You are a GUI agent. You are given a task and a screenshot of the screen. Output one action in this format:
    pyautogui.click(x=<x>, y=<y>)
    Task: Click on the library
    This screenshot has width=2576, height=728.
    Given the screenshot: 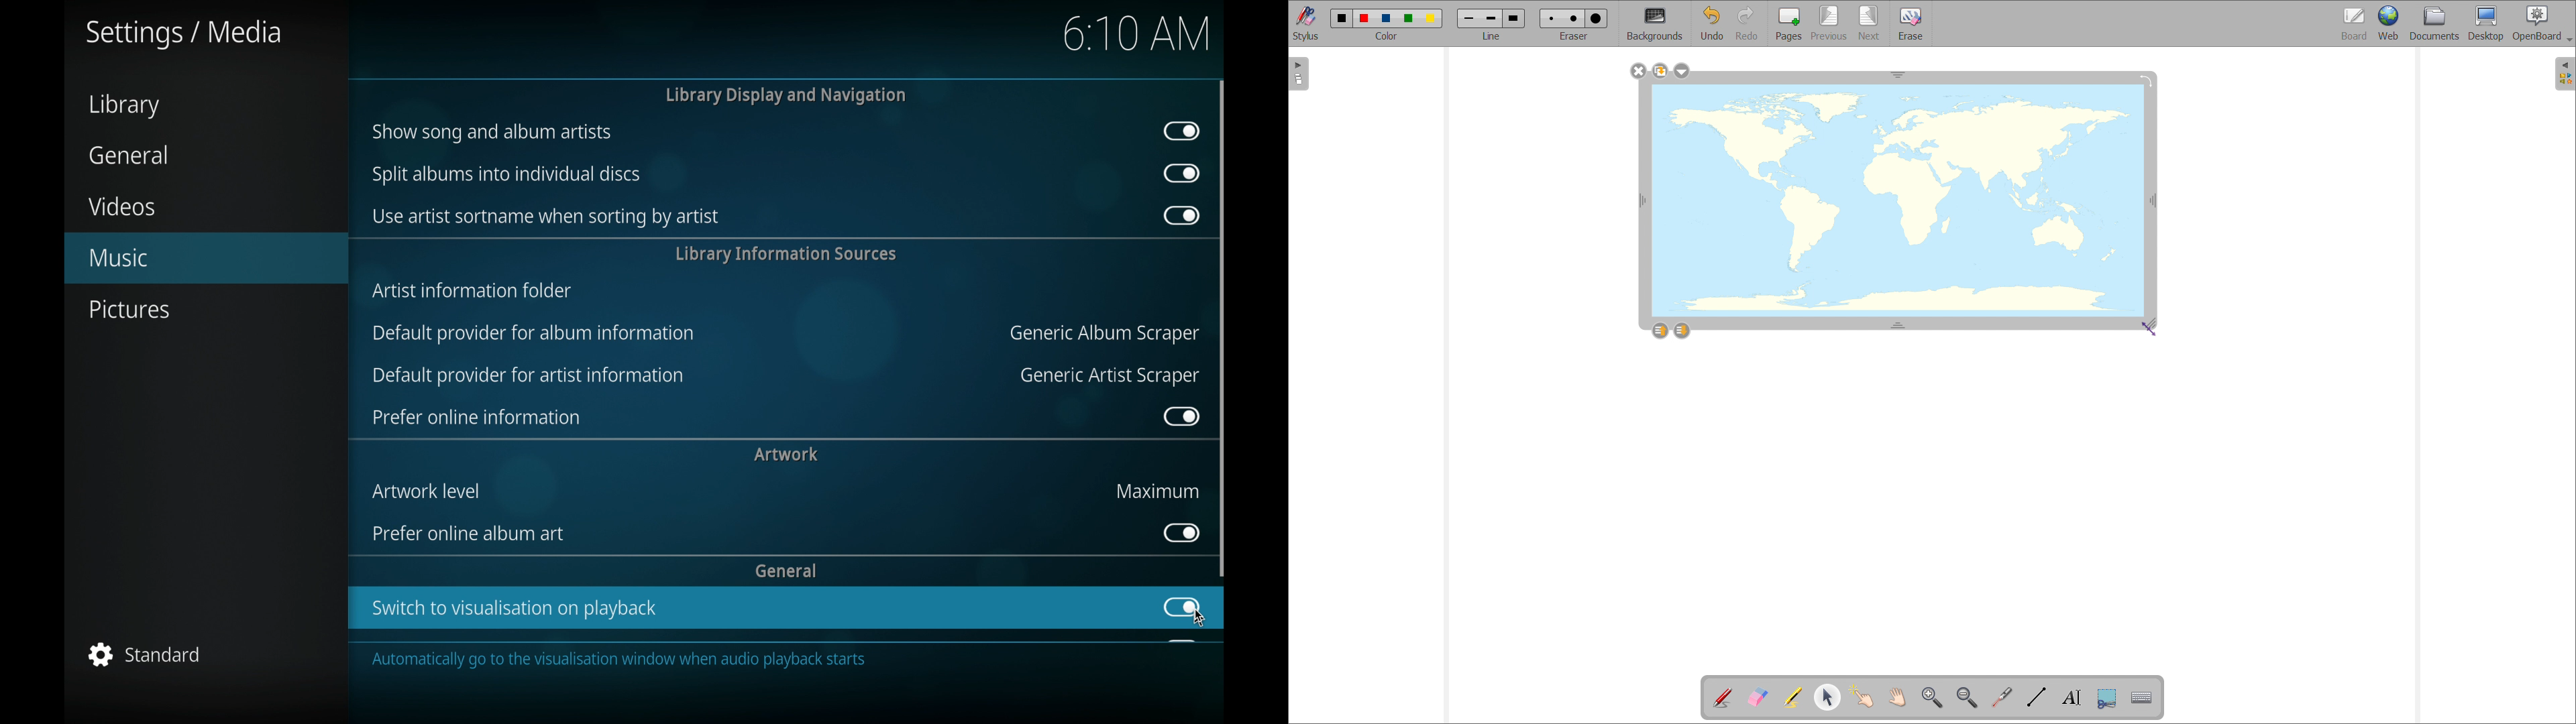 What is the action you would take?
    pyautogui.click(x=123, y=106)
    